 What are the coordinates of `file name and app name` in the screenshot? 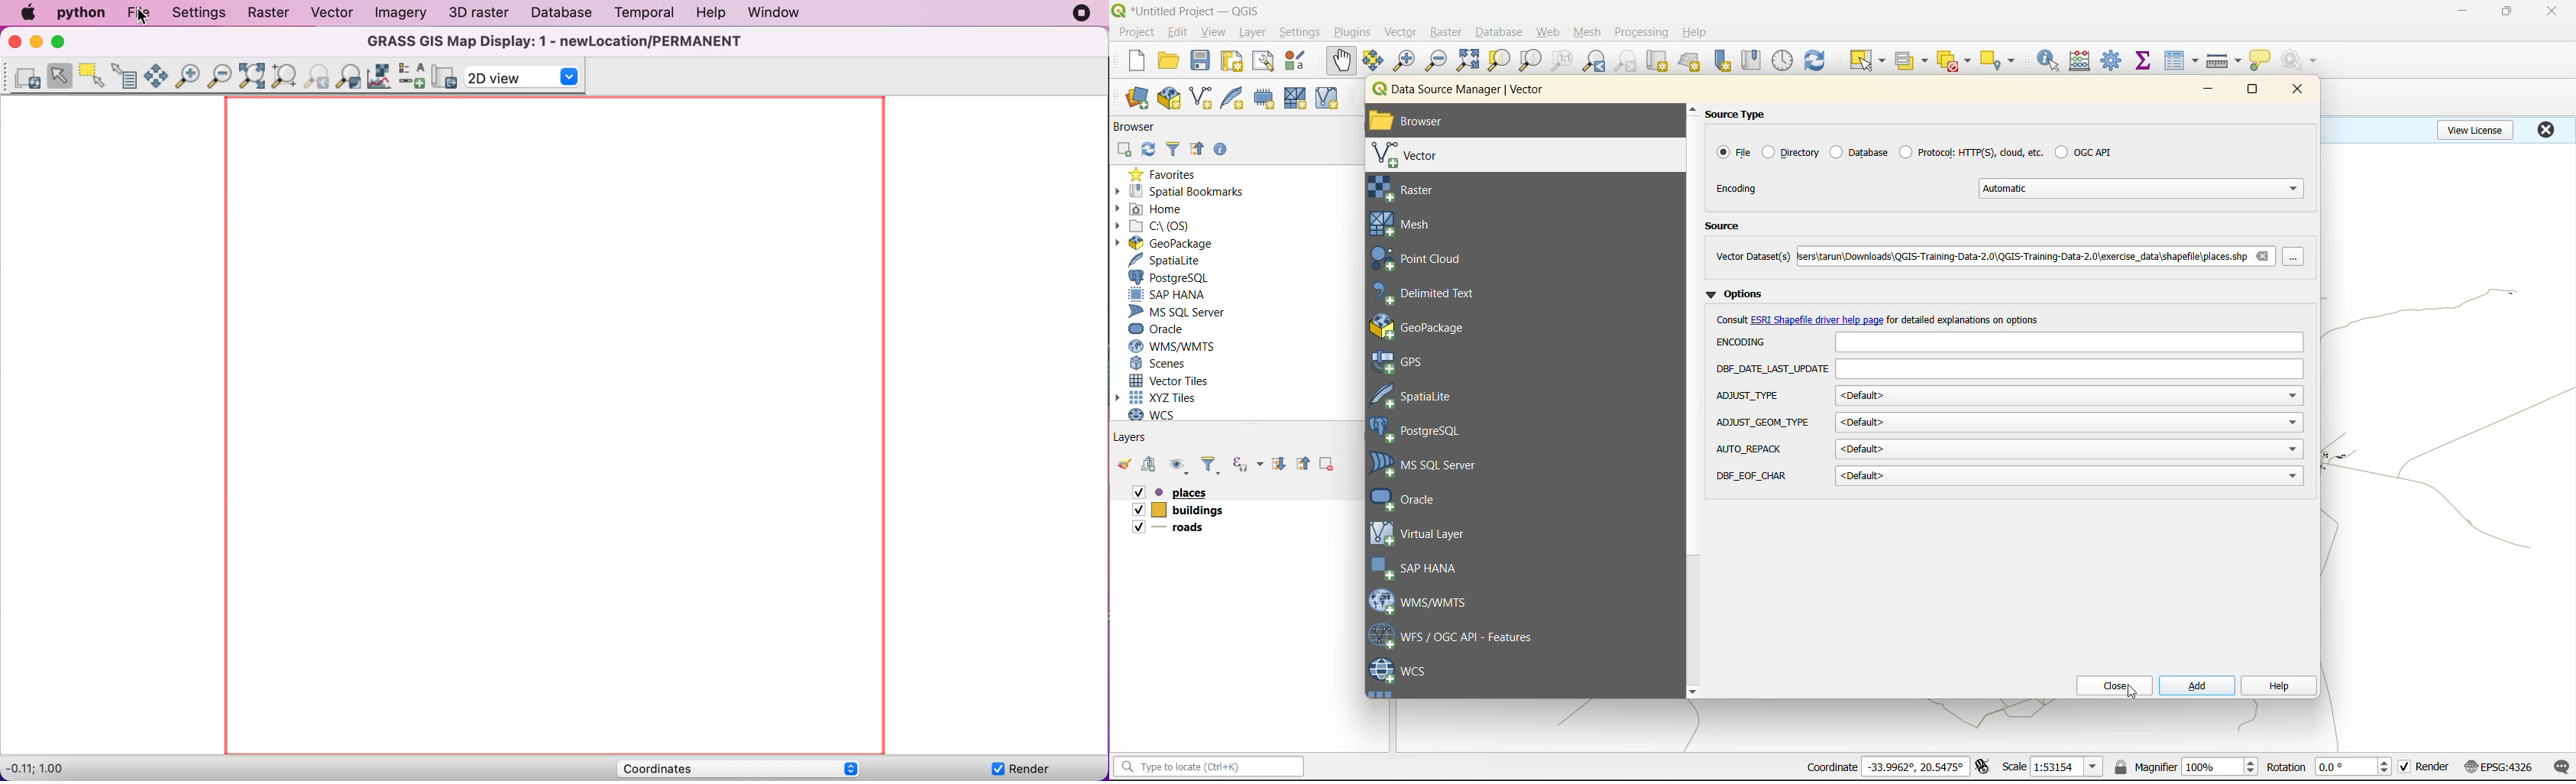 It's located at (1190, 10).